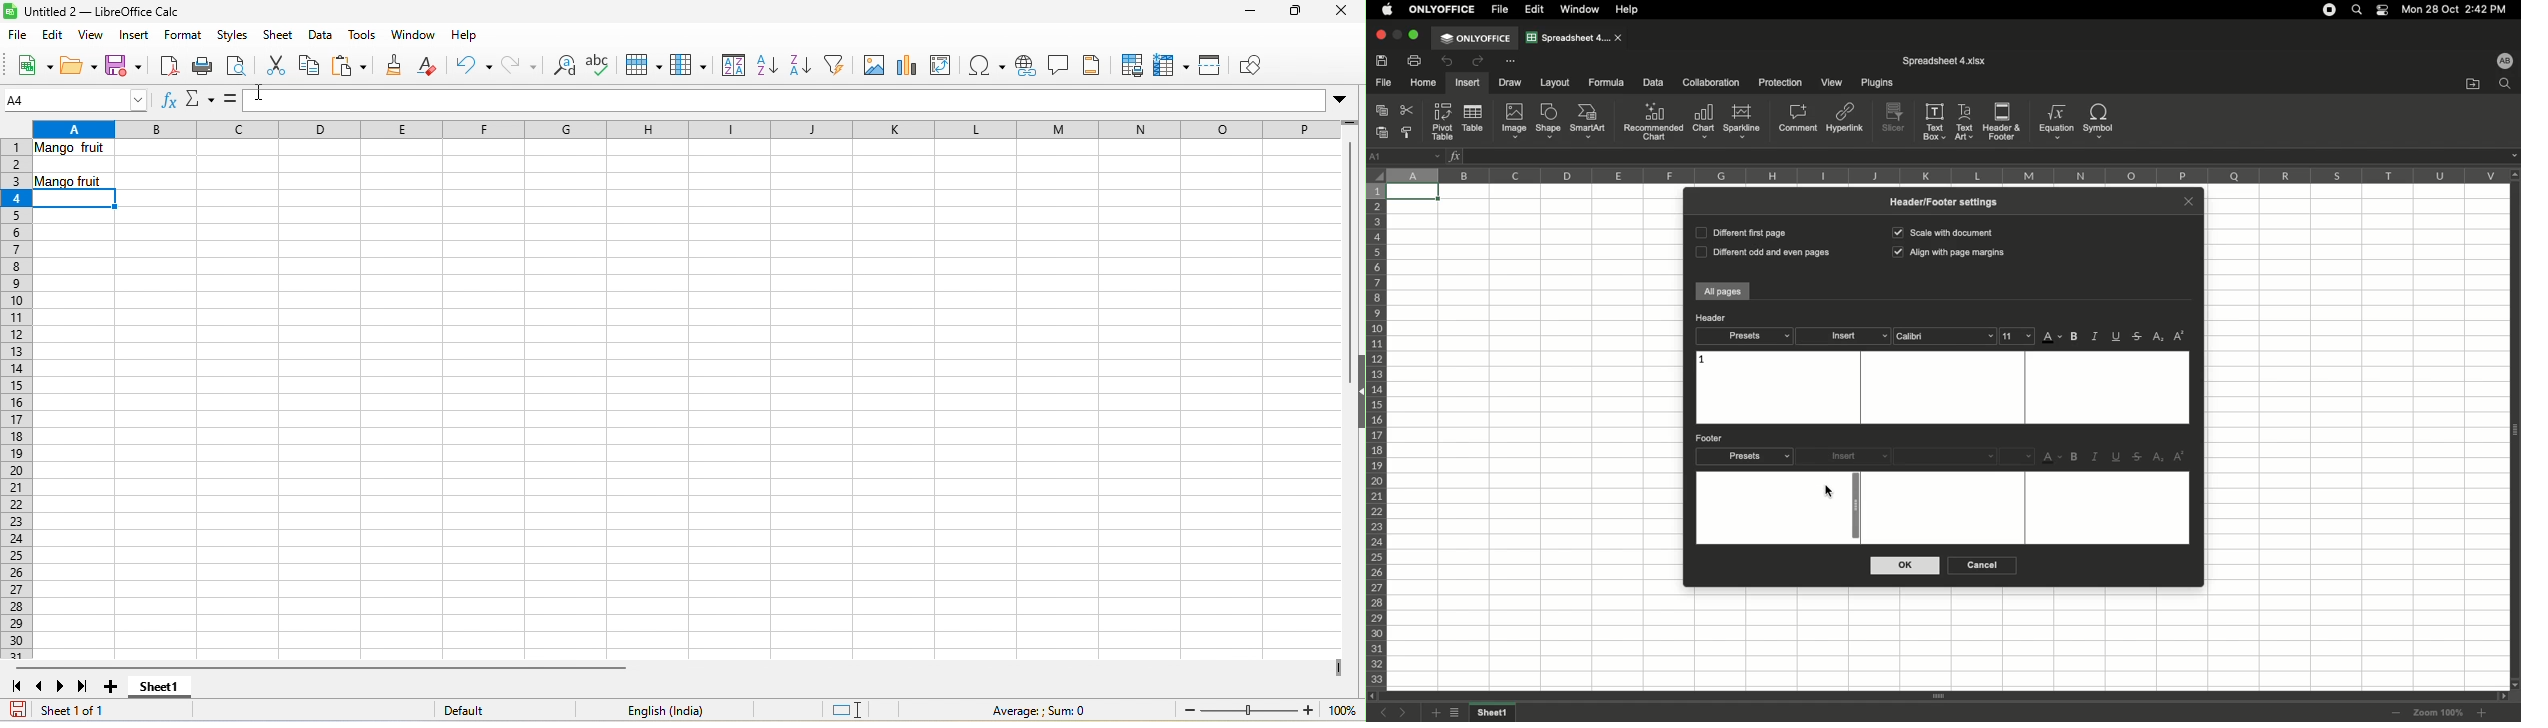  What do you see at coordinates (1337, 15) in the screenshot?
I see `close` at bounding box center [1337, 15].